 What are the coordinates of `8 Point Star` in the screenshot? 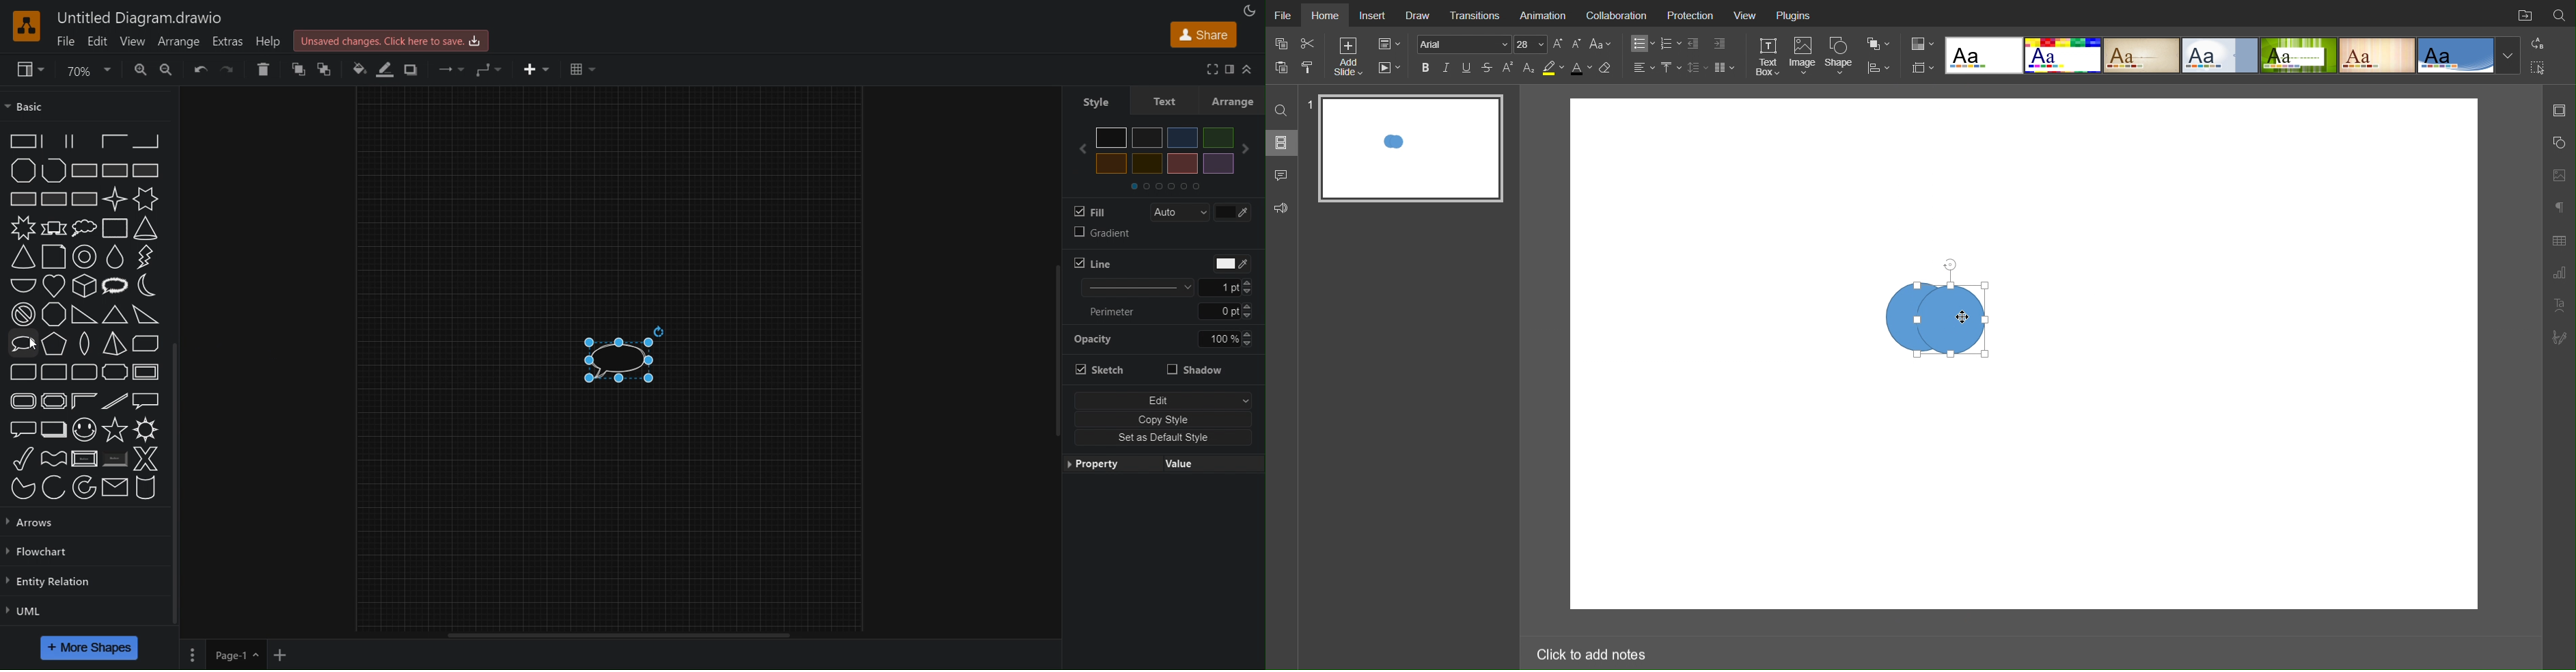 It's located at (22, 228).